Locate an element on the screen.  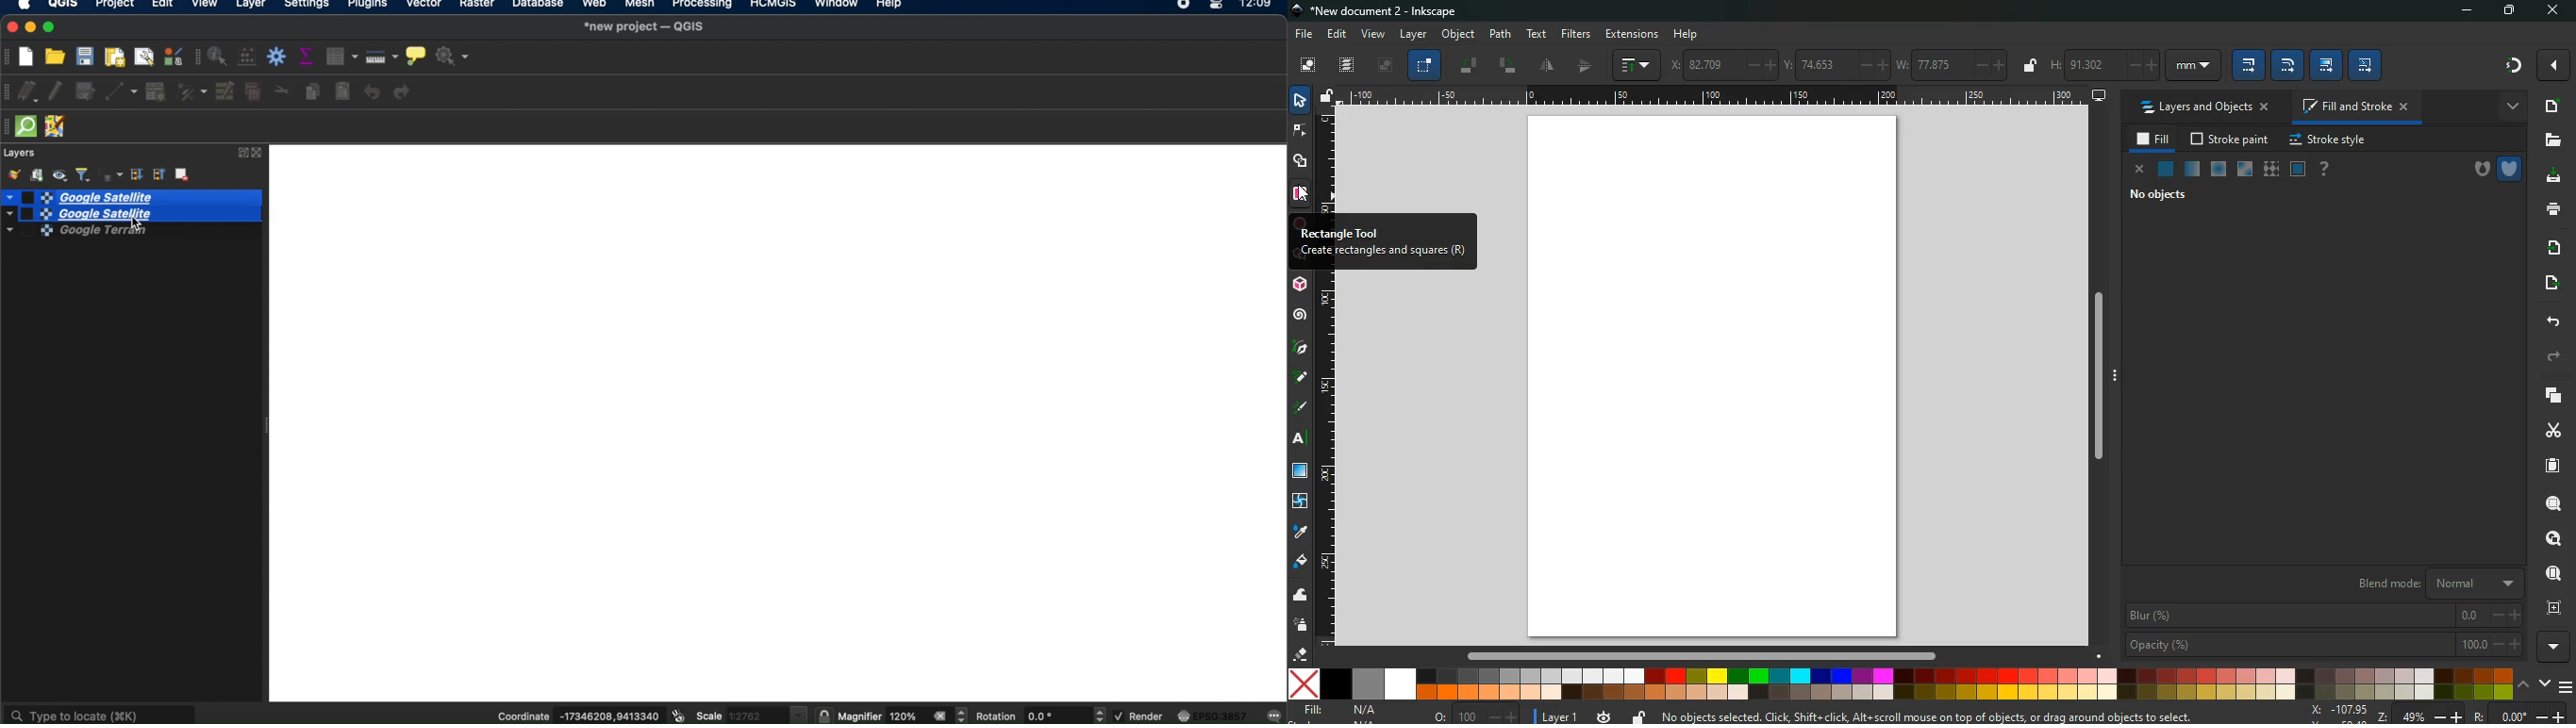
save project t is located at coordinates (86, 56).